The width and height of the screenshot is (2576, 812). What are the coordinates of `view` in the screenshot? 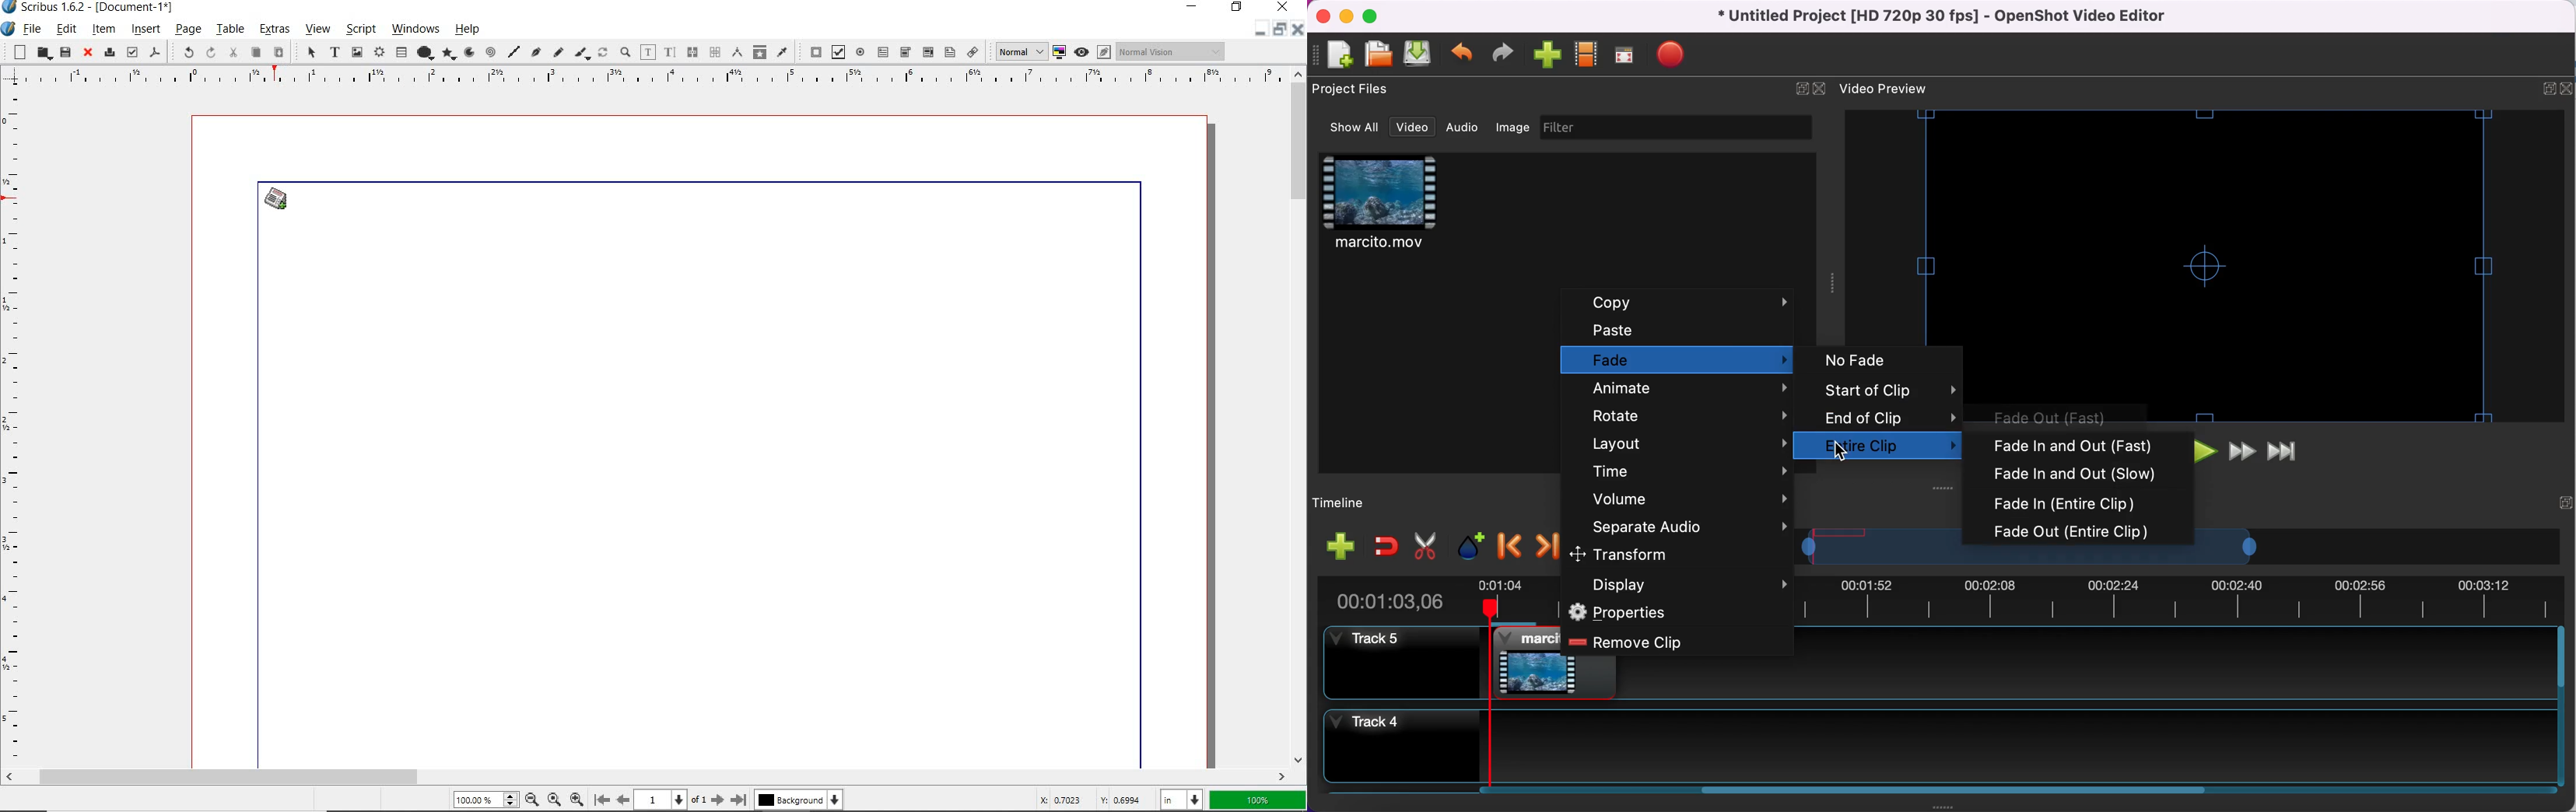 It's located at (317, 30).